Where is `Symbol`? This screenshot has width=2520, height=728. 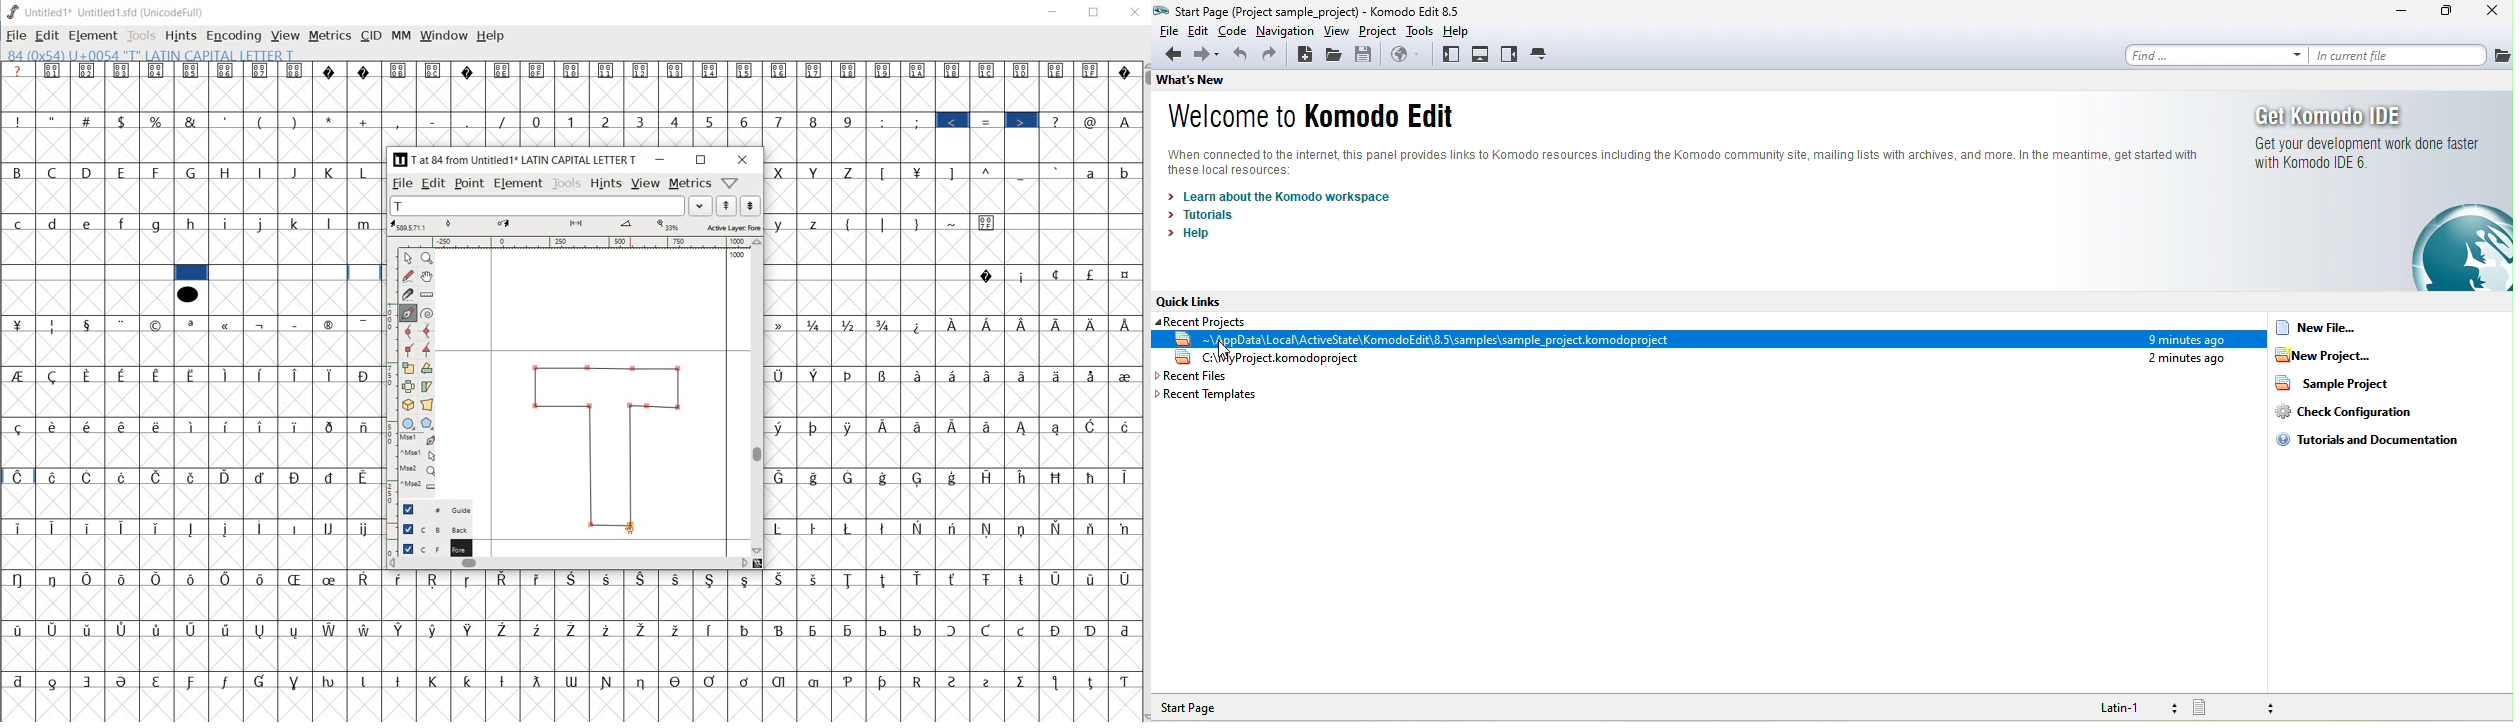 Symbol is located at coordinates (781, 632).